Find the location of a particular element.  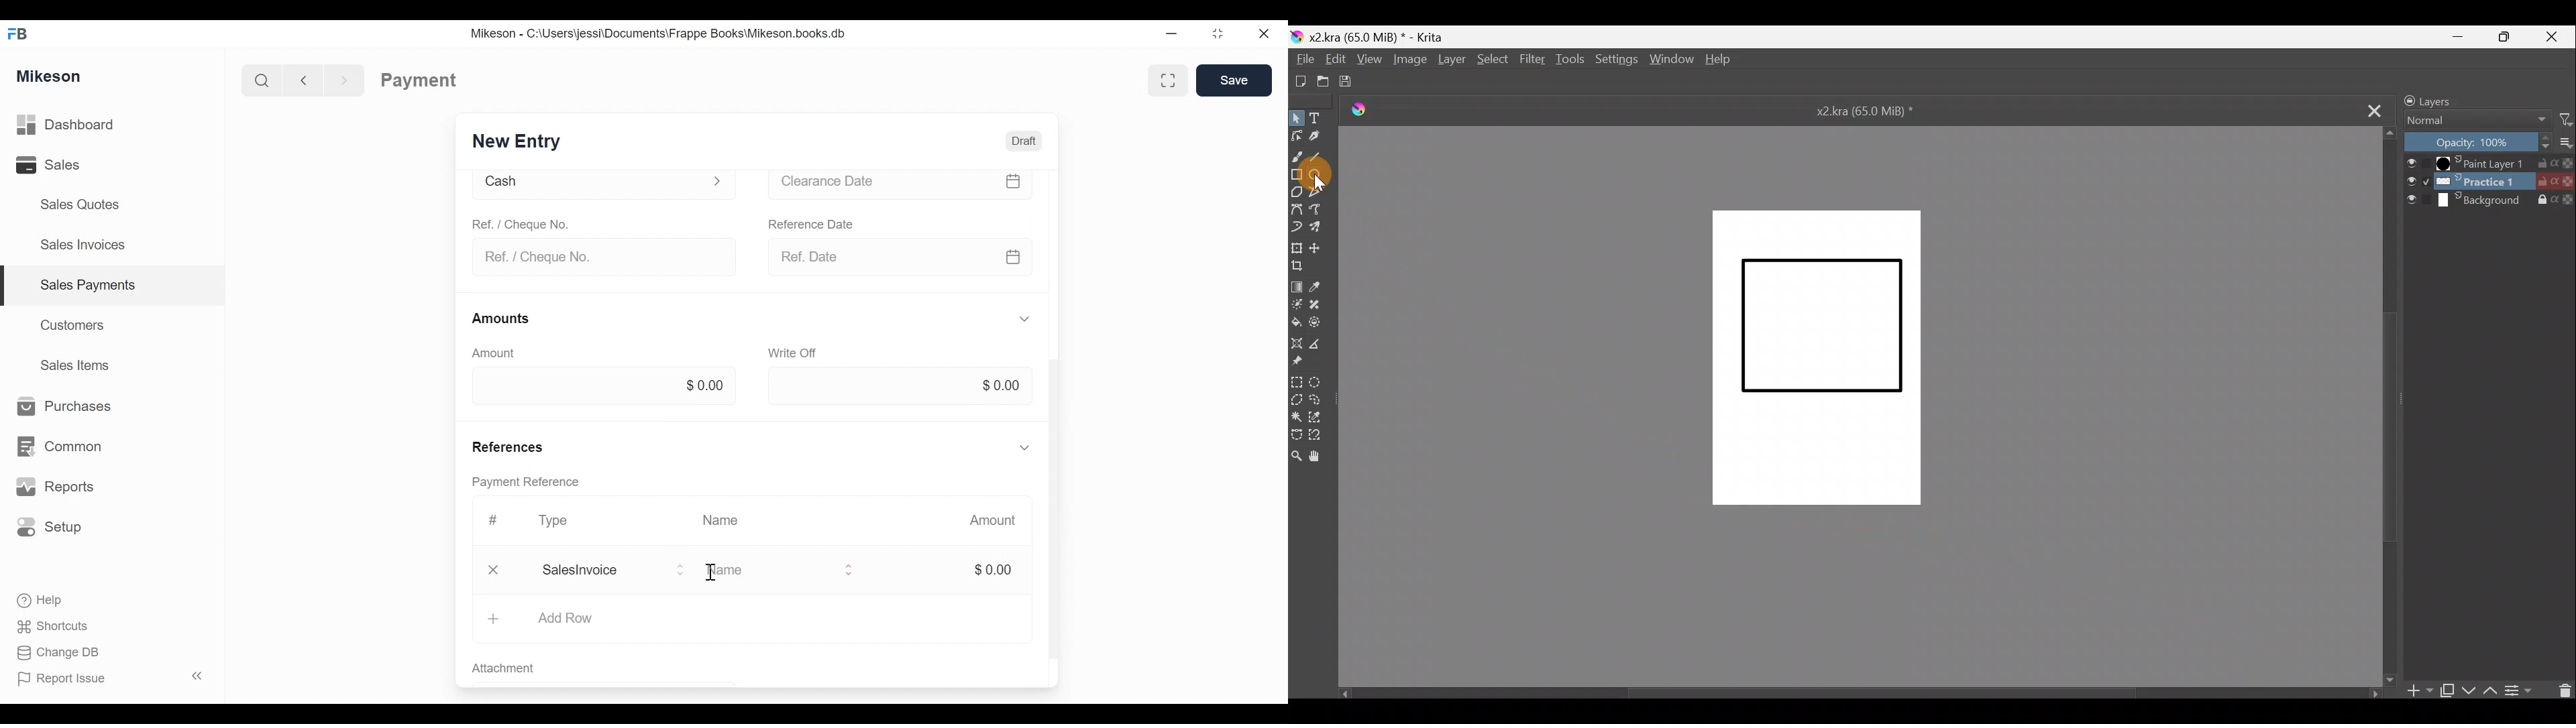

View/change layer properties is located at coordinates (2523, 692).